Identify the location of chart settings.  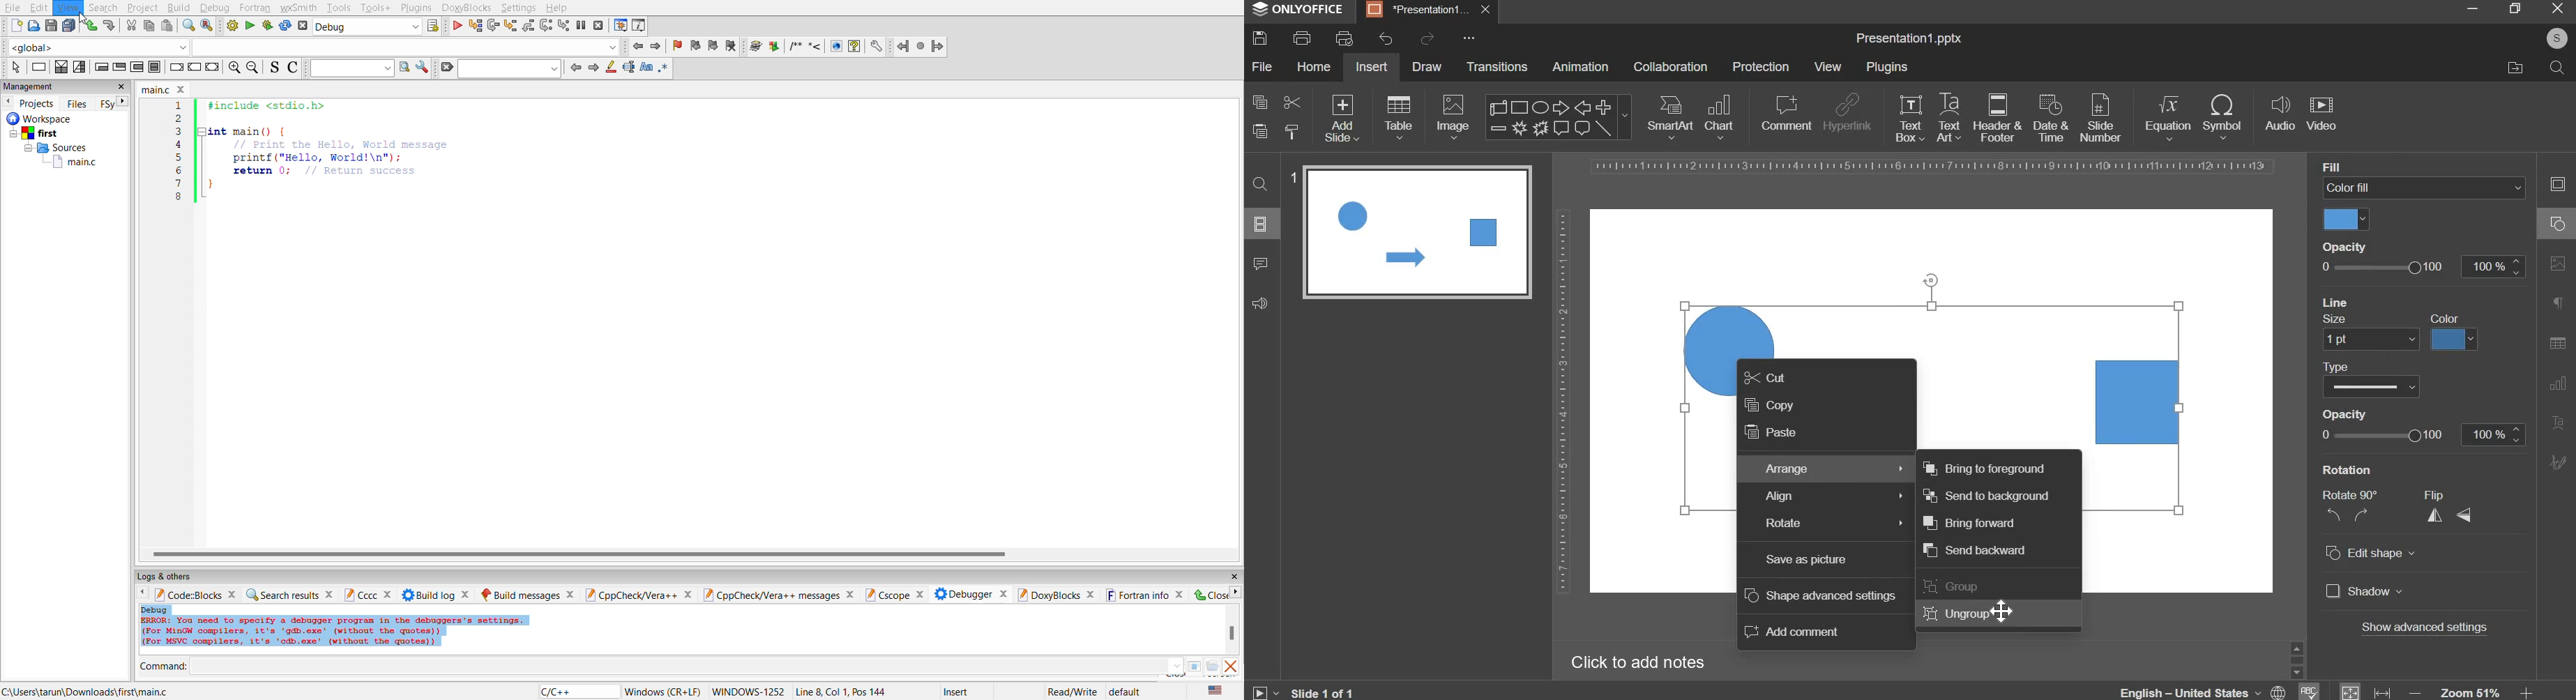
(2554, 383).